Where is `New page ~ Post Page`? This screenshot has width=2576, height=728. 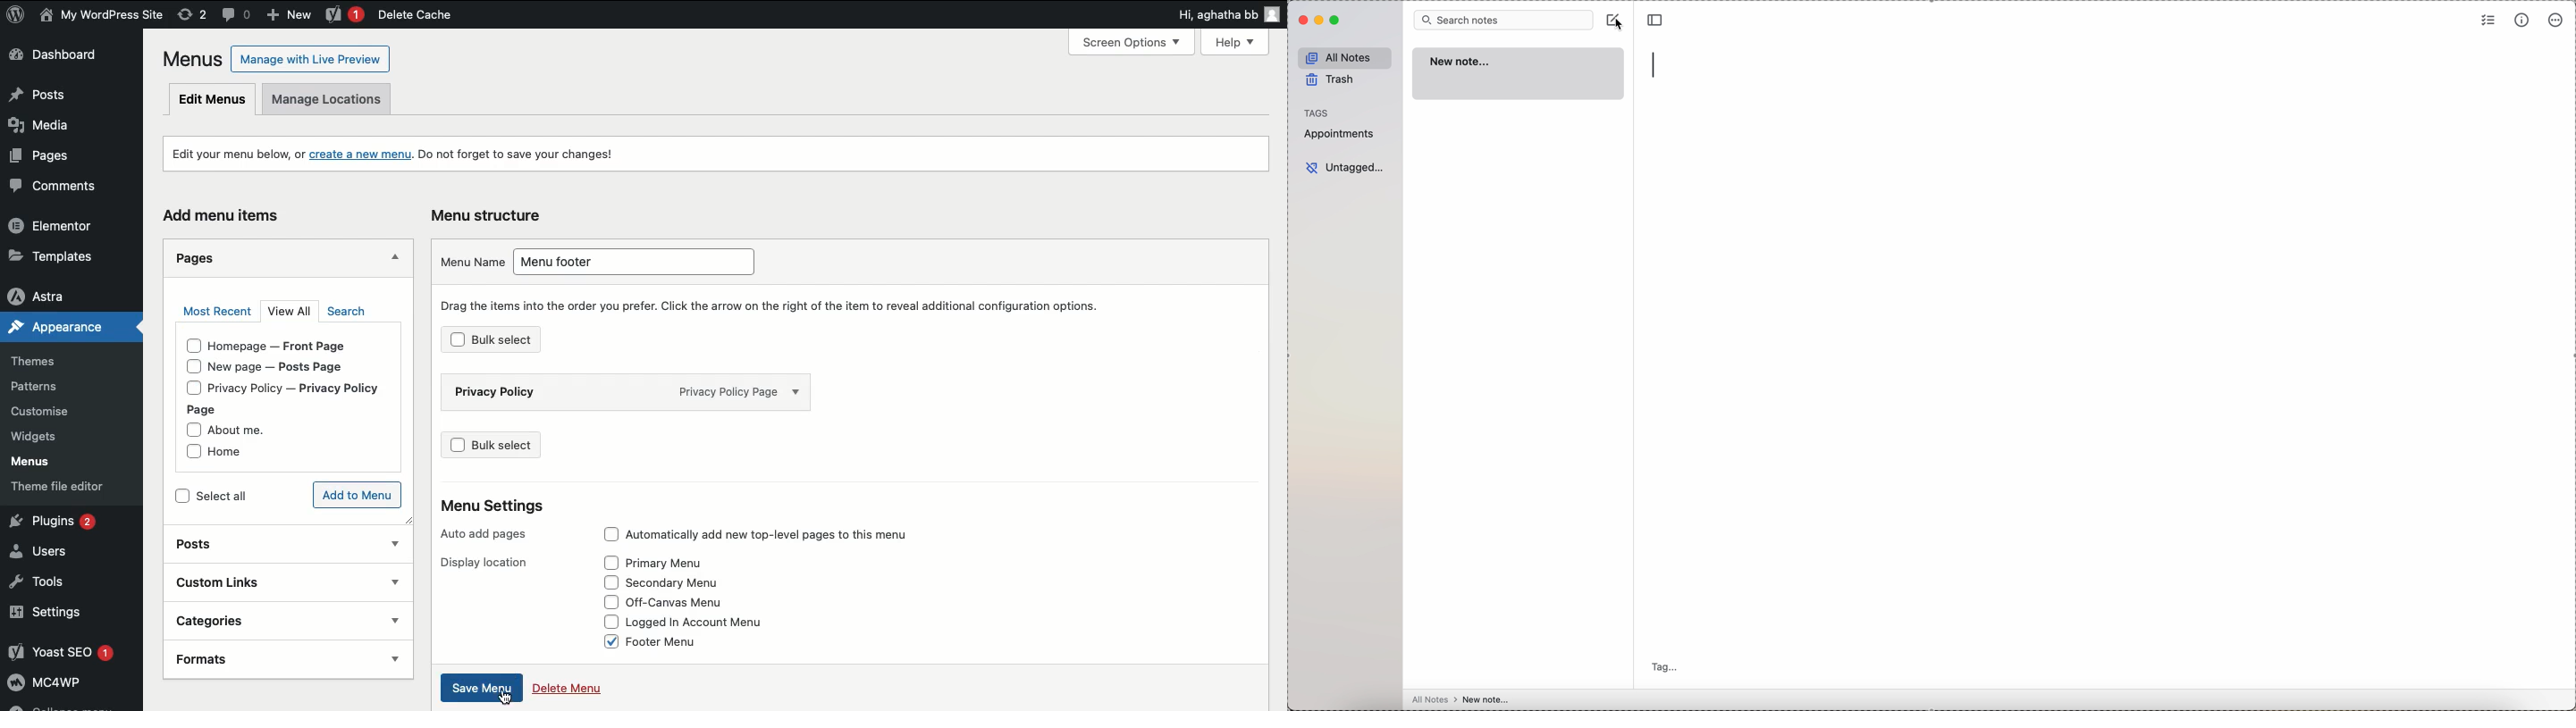
New page ~ Post Page is located at coordinates (289, 368).